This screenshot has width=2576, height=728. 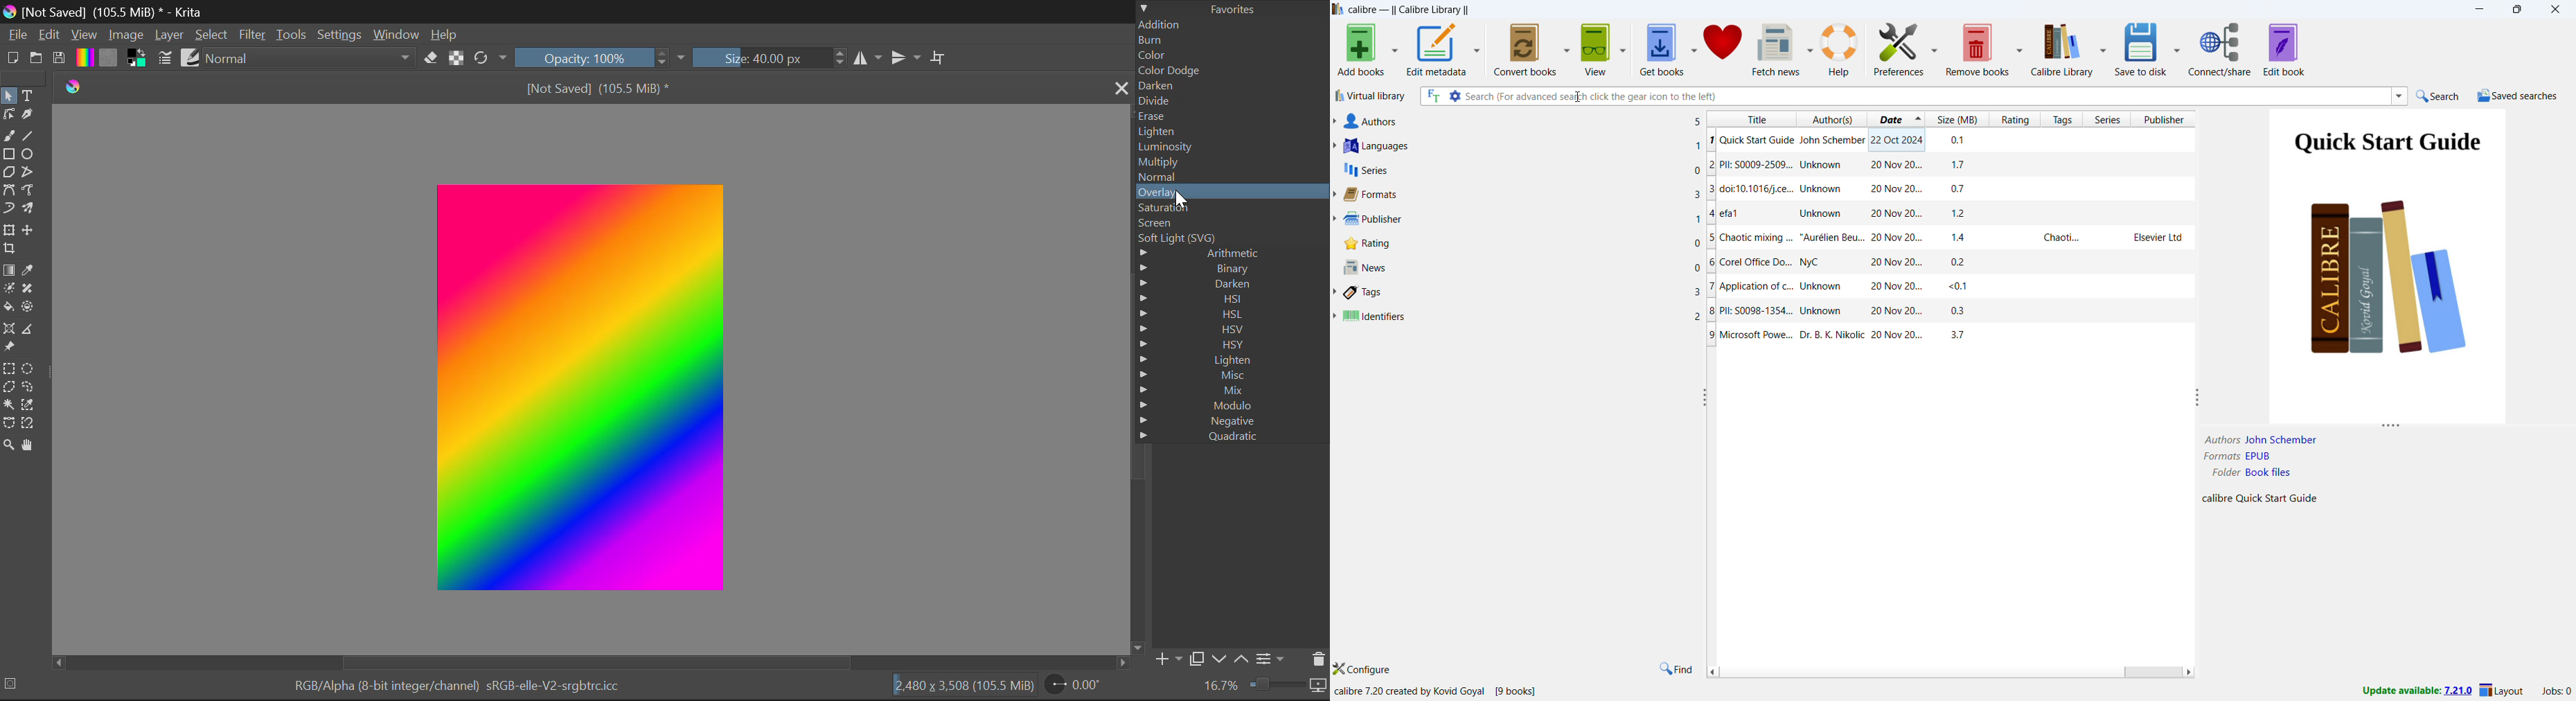 What do you see at coordinates (111, 61) in the screenshot?
I see `Pattern` at bounding box center [111, 61].